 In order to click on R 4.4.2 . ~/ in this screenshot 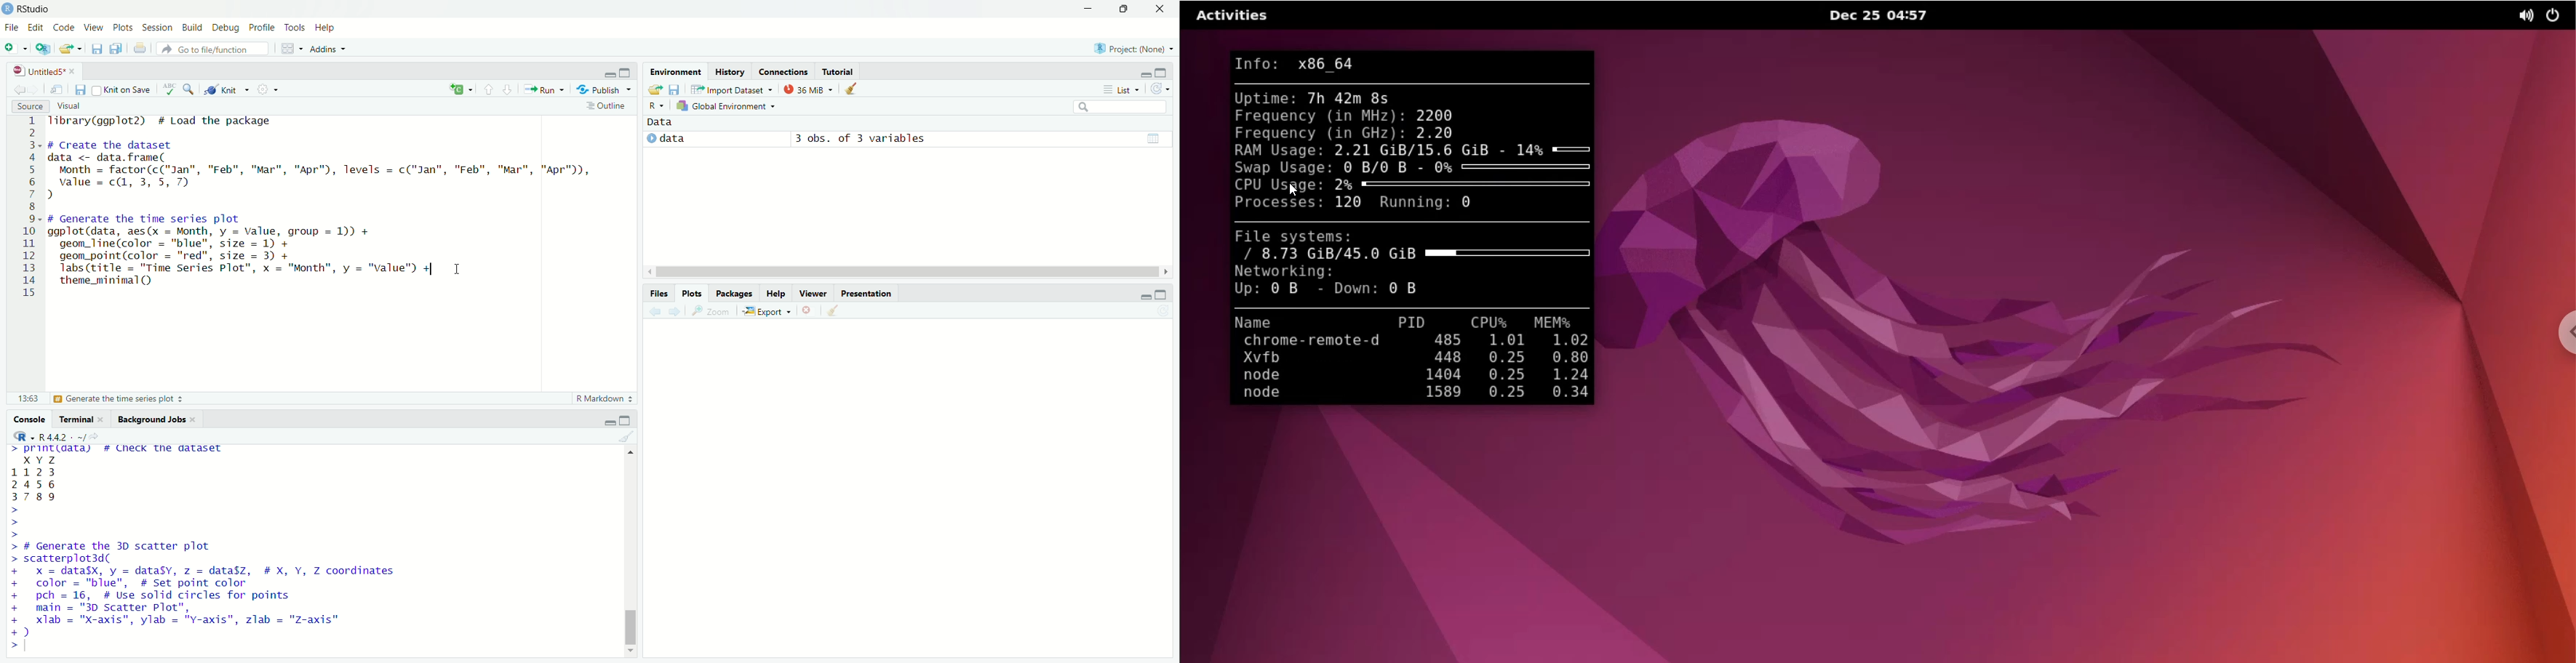, I will do `click(62, 436)`.